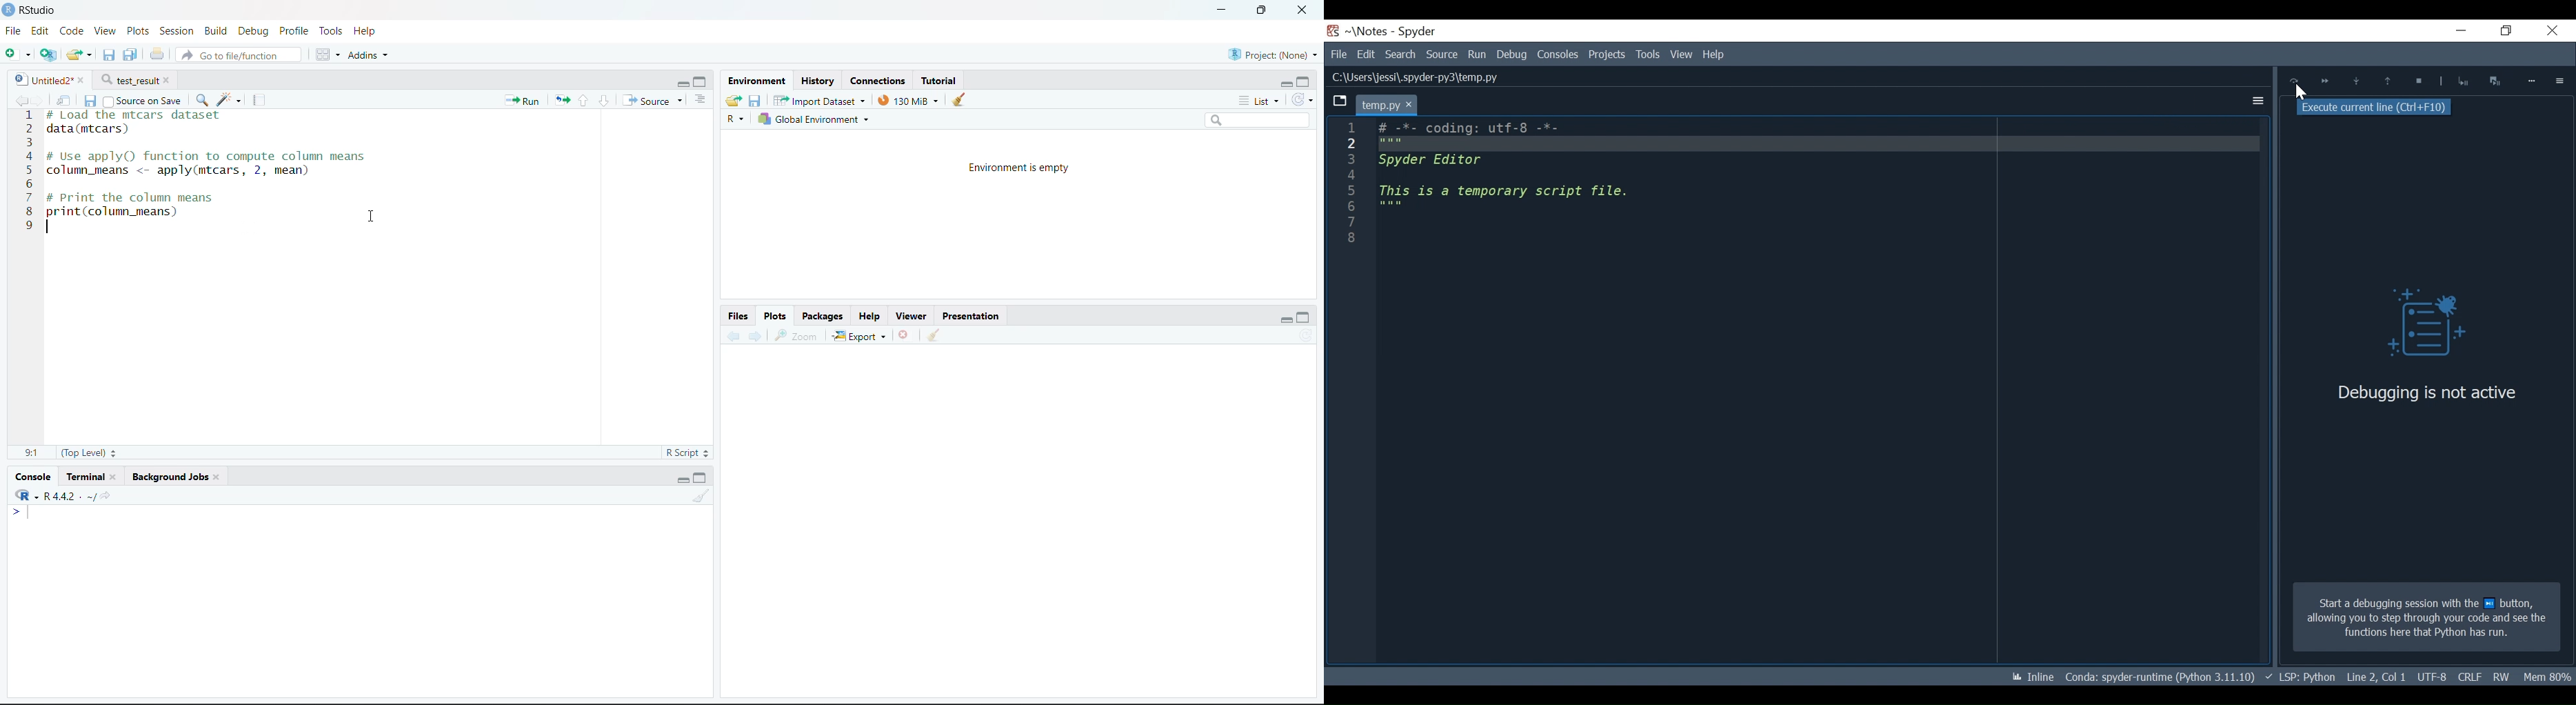 This screenshot has height=728, width=2576. I want to click on RStudio, so click(36, 10).